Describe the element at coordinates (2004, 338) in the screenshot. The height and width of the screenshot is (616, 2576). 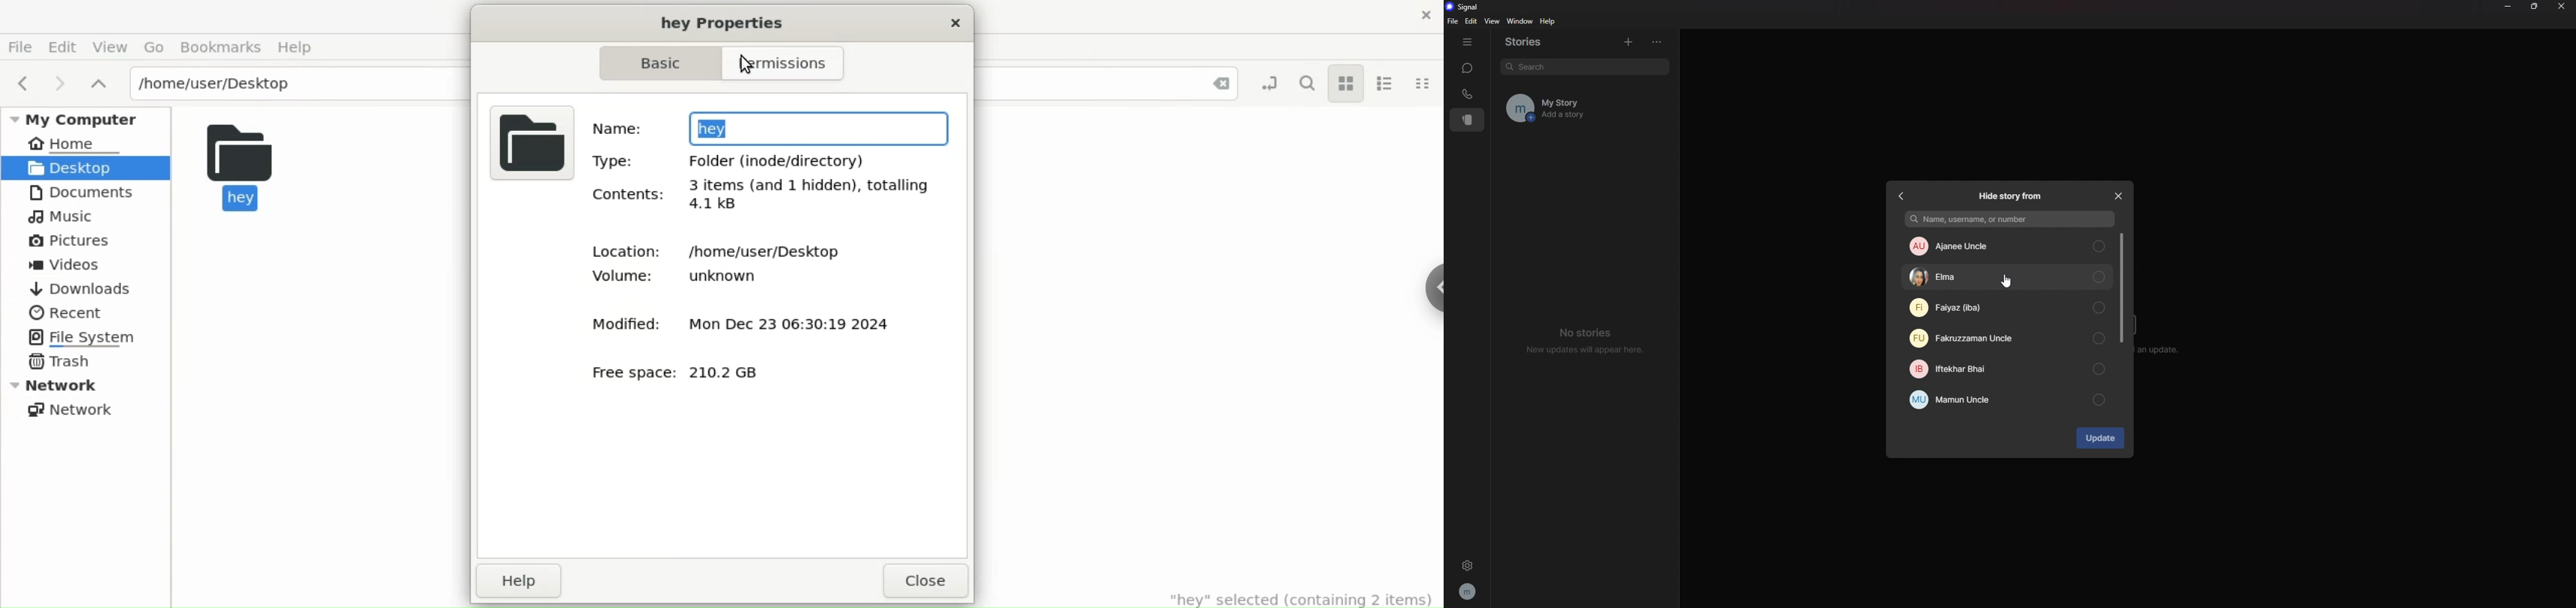
I see `fakruzzaman uncle` at that location.